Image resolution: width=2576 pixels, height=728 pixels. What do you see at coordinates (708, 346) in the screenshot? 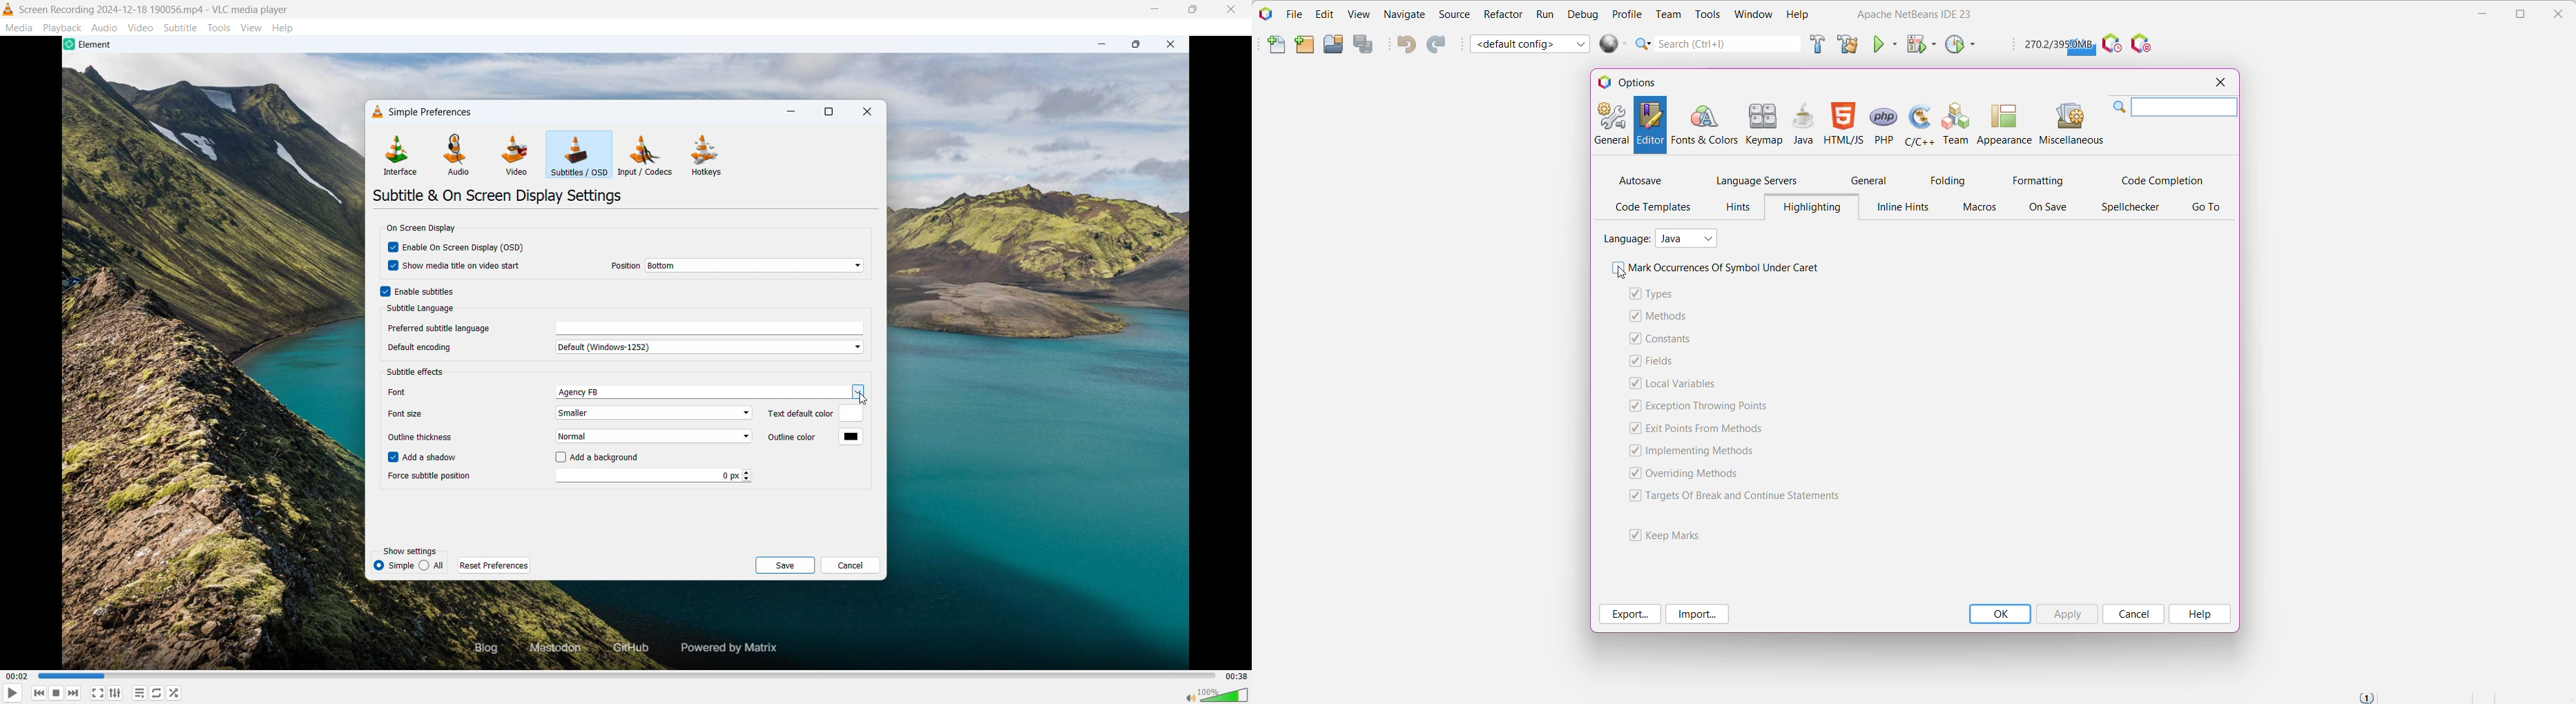
I see `set default encoding` at bounding box center [708, 346].